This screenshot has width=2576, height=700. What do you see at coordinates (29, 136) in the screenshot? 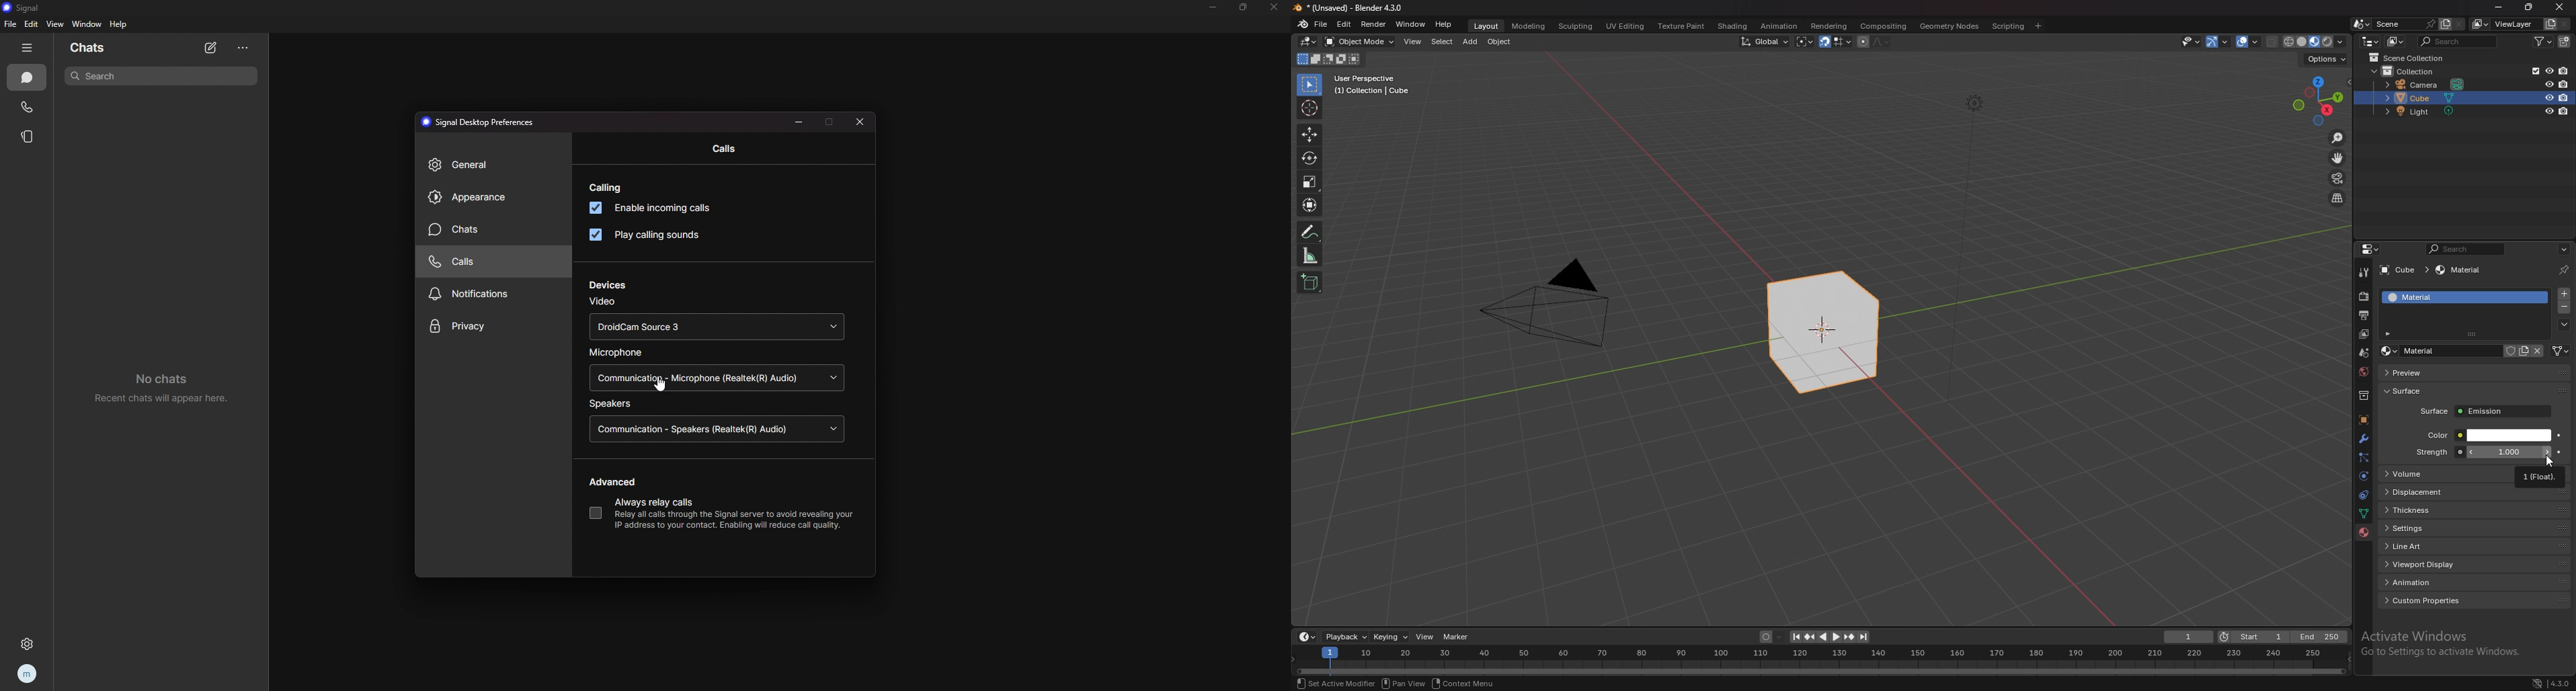
I see `stories` at bounding box center [29, 136].